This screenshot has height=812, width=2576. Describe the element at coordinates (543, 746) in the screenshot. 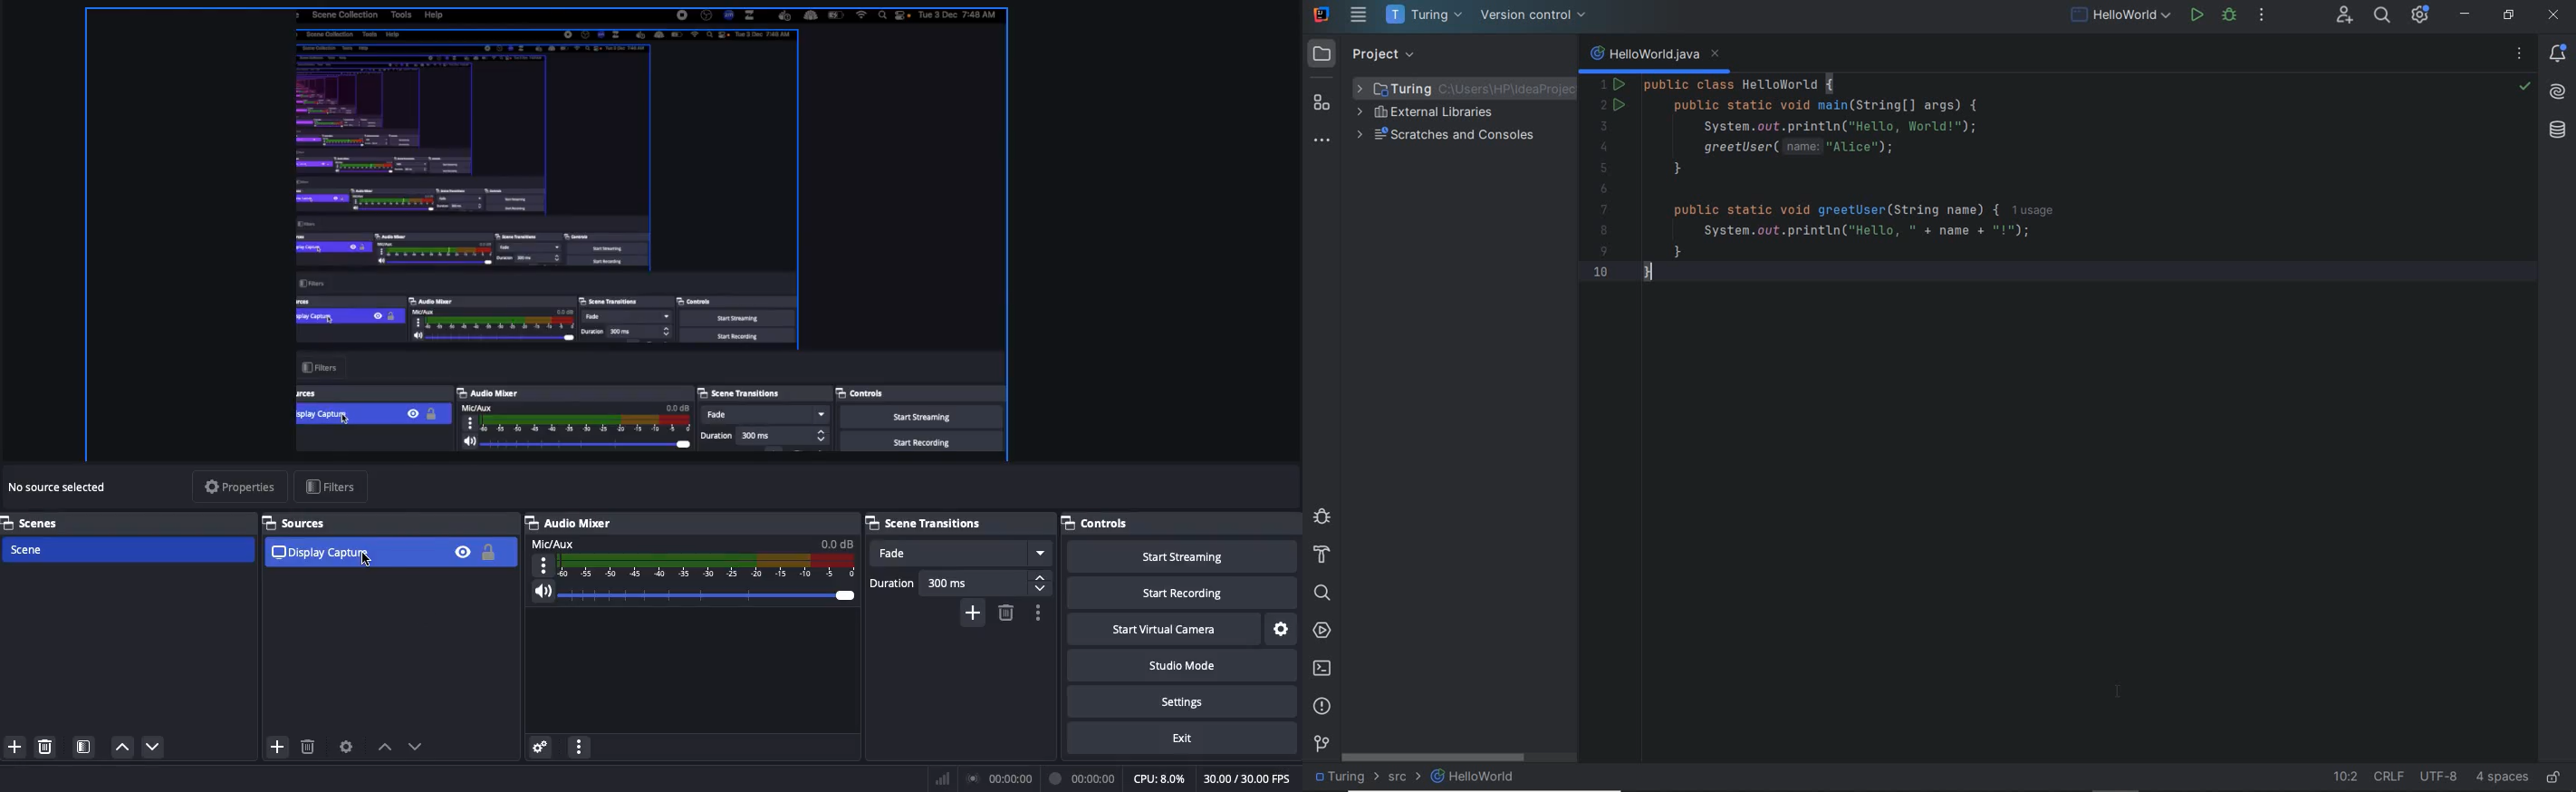

I see `Advanced audio properties` at that location.